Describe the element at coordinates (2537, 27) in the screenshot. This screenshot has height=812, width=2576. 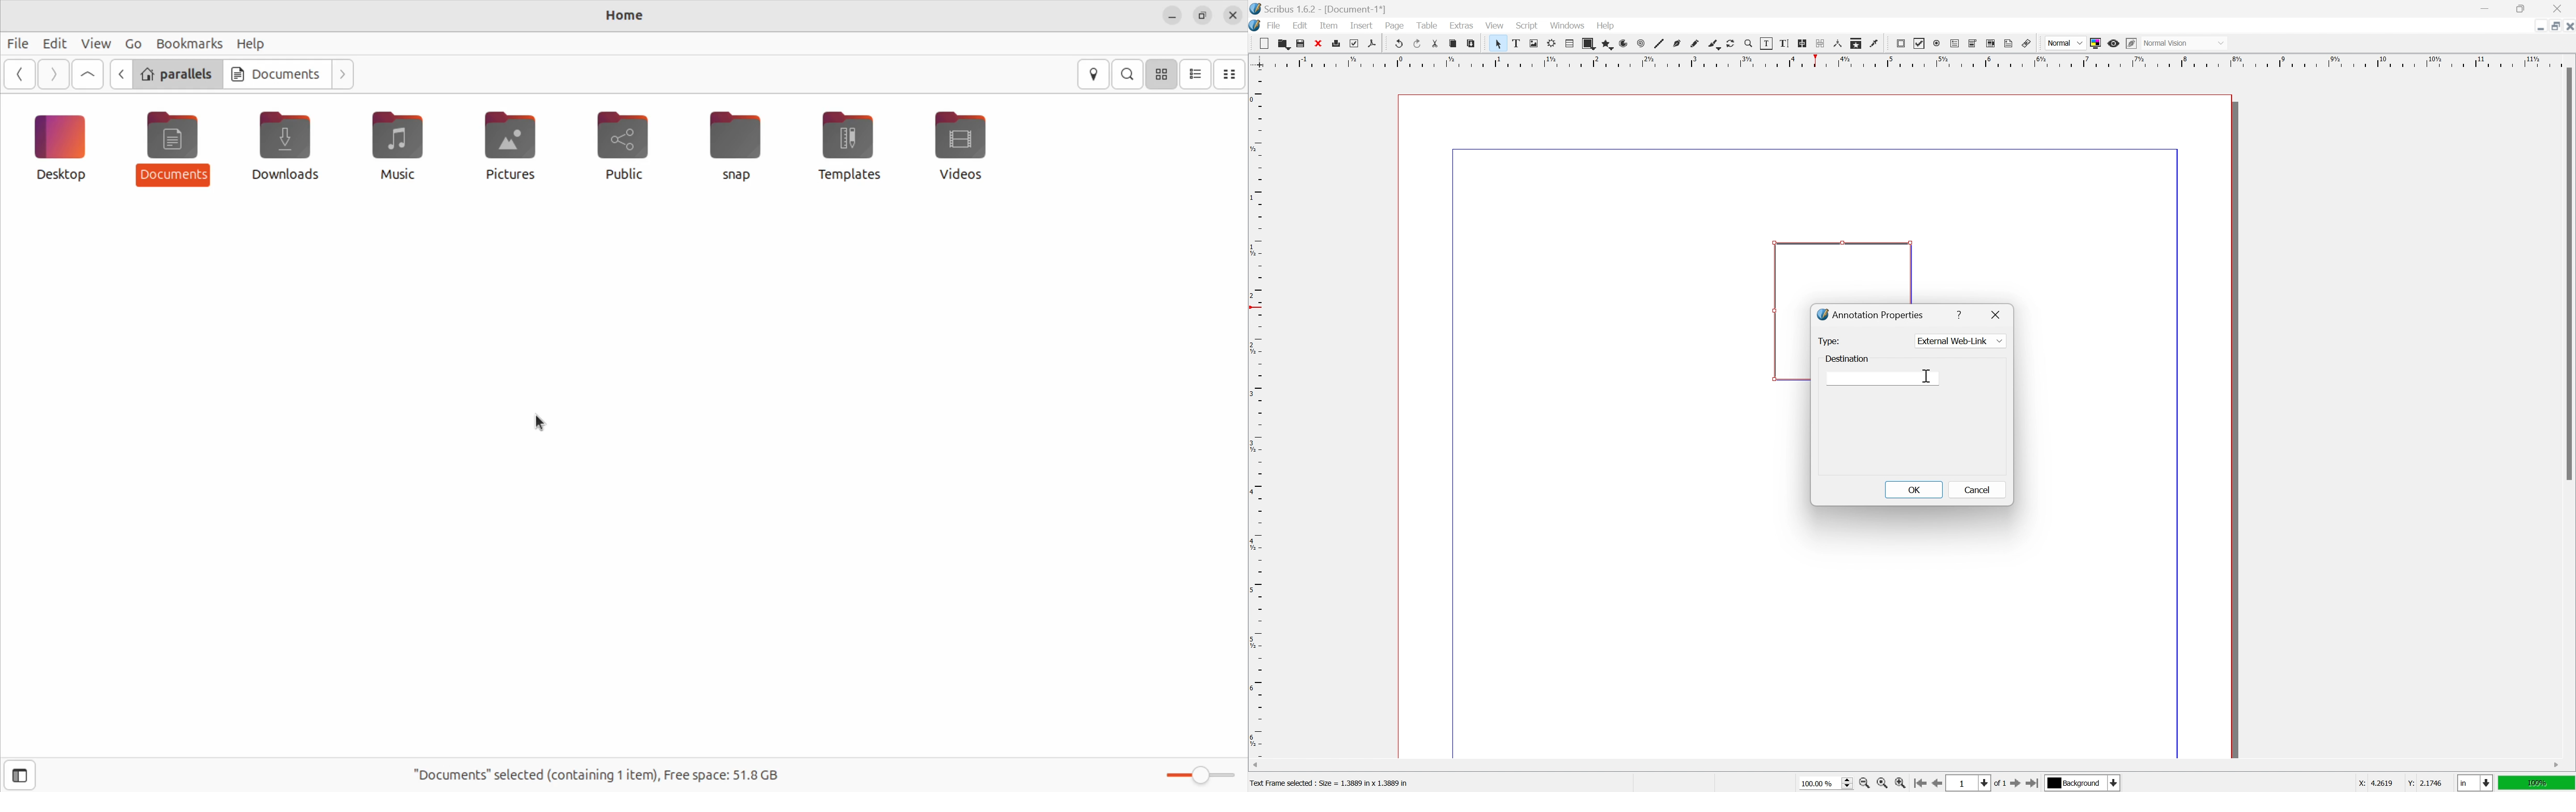
I see `minimize` at that location.